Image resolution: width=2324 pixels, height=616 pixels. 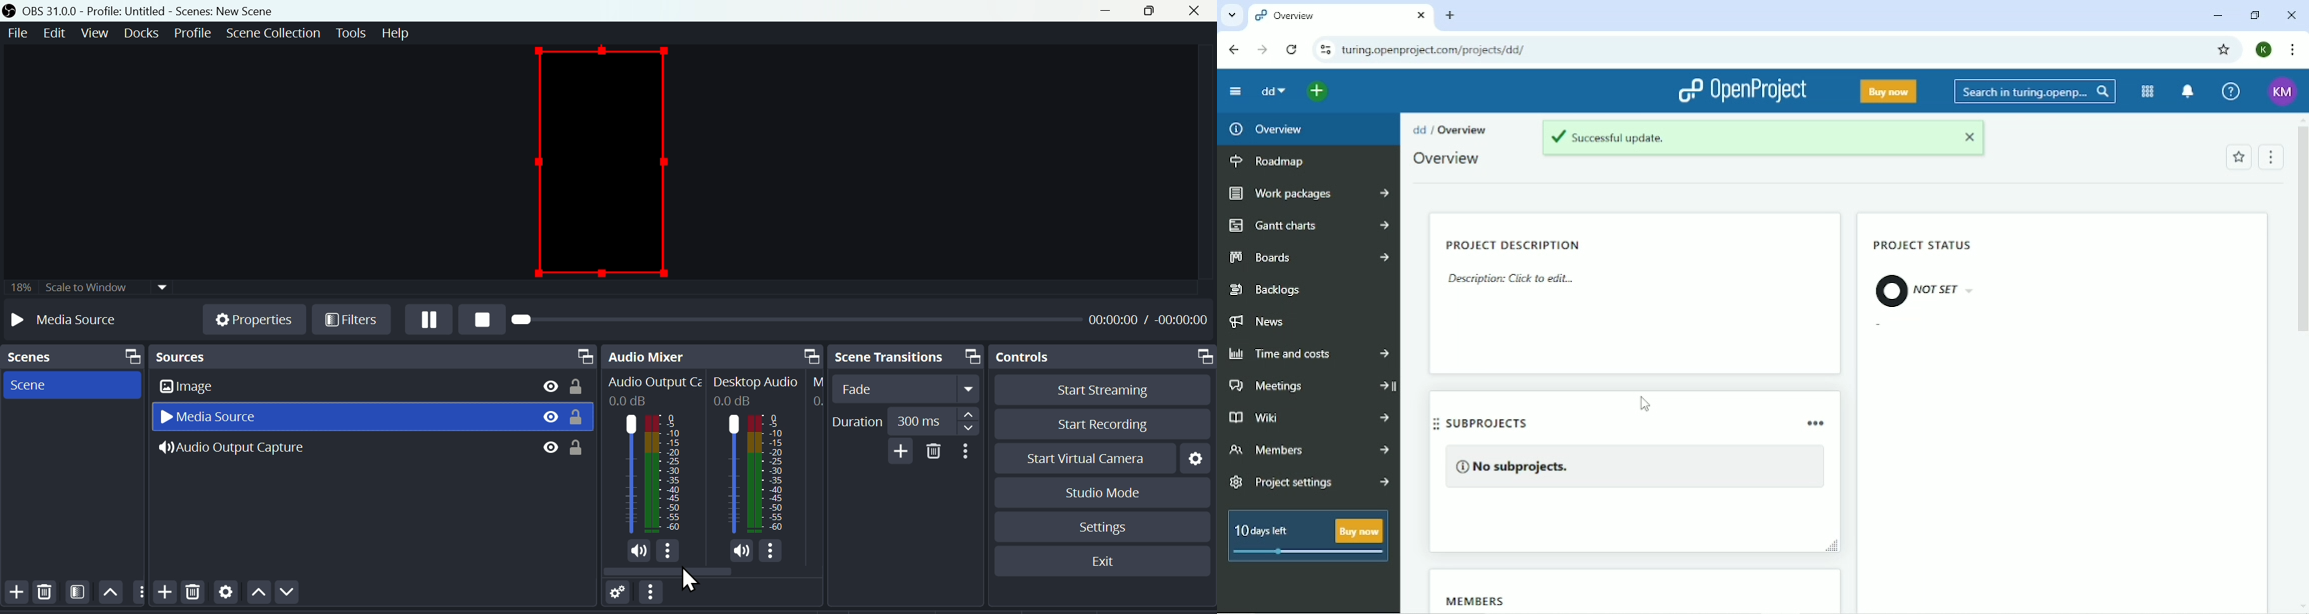 What do you see at coordinates (71, 357) in the screenshot?
I see `Scenes` at bounding box center [71, 357].